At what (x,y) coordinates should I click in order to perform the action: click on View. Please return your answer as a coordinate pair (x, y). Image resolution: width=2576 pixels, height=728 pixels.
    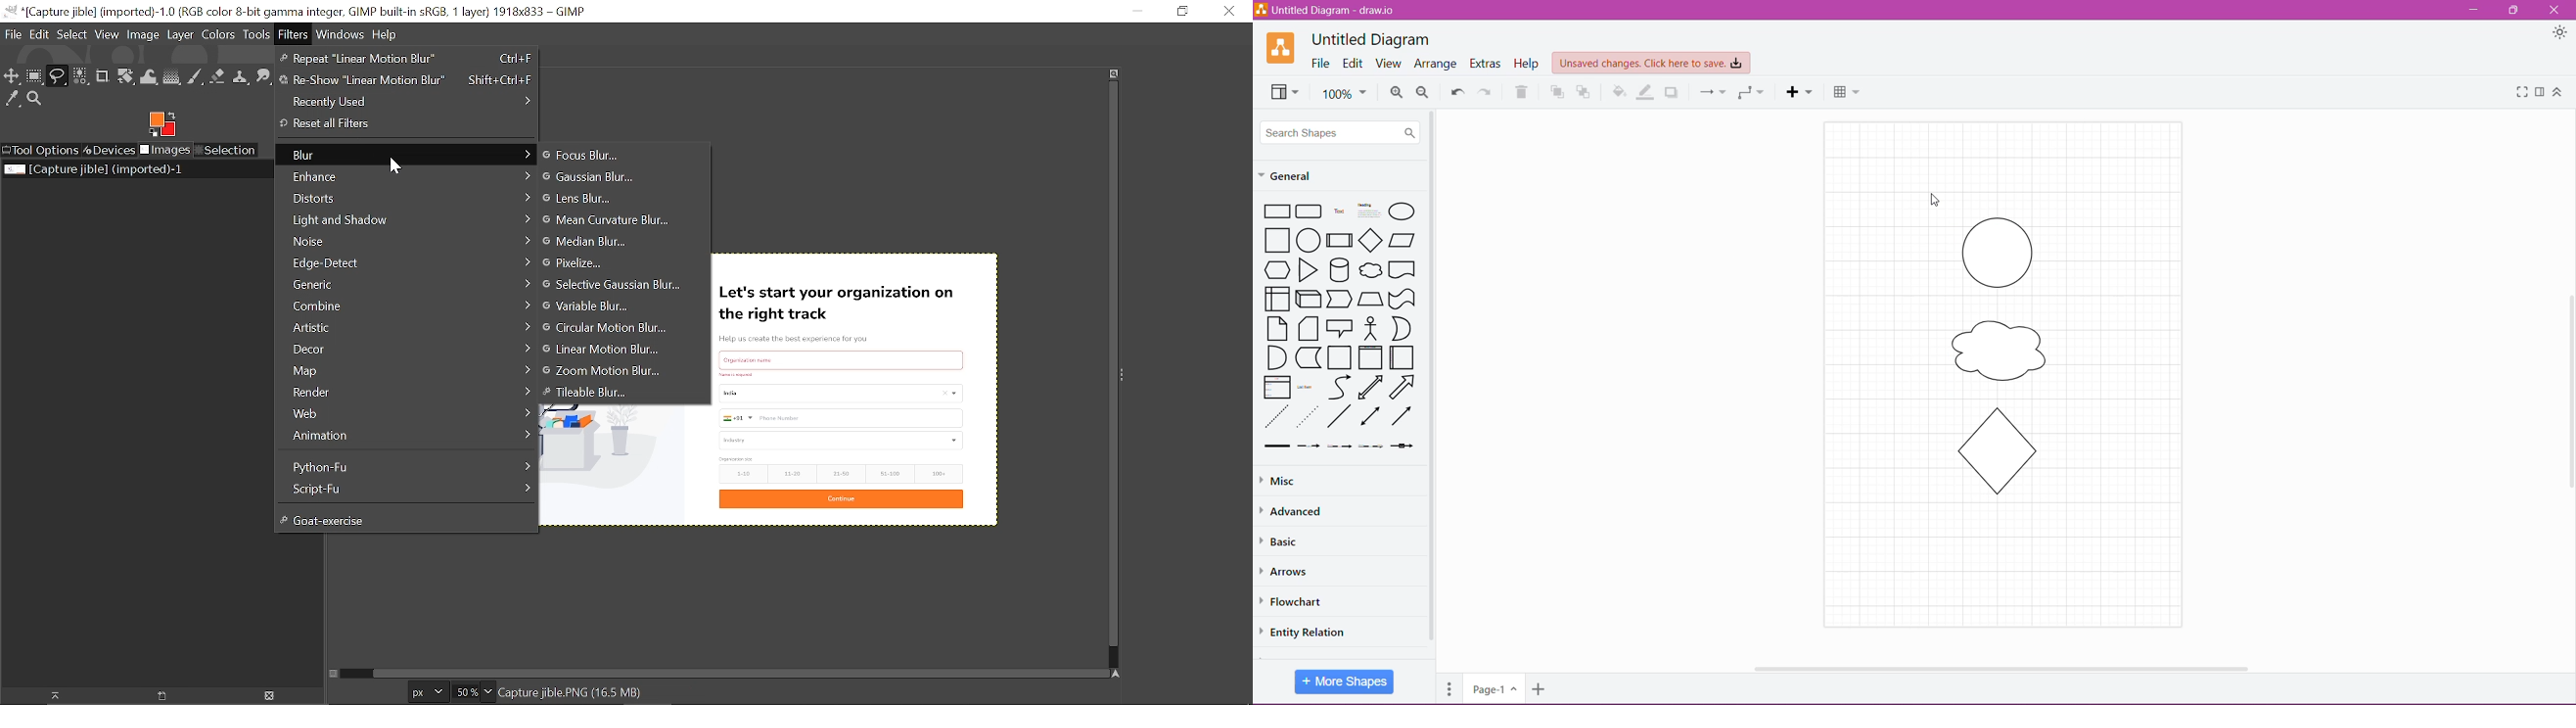
    Looking at the image, I should click on (1388, 63).